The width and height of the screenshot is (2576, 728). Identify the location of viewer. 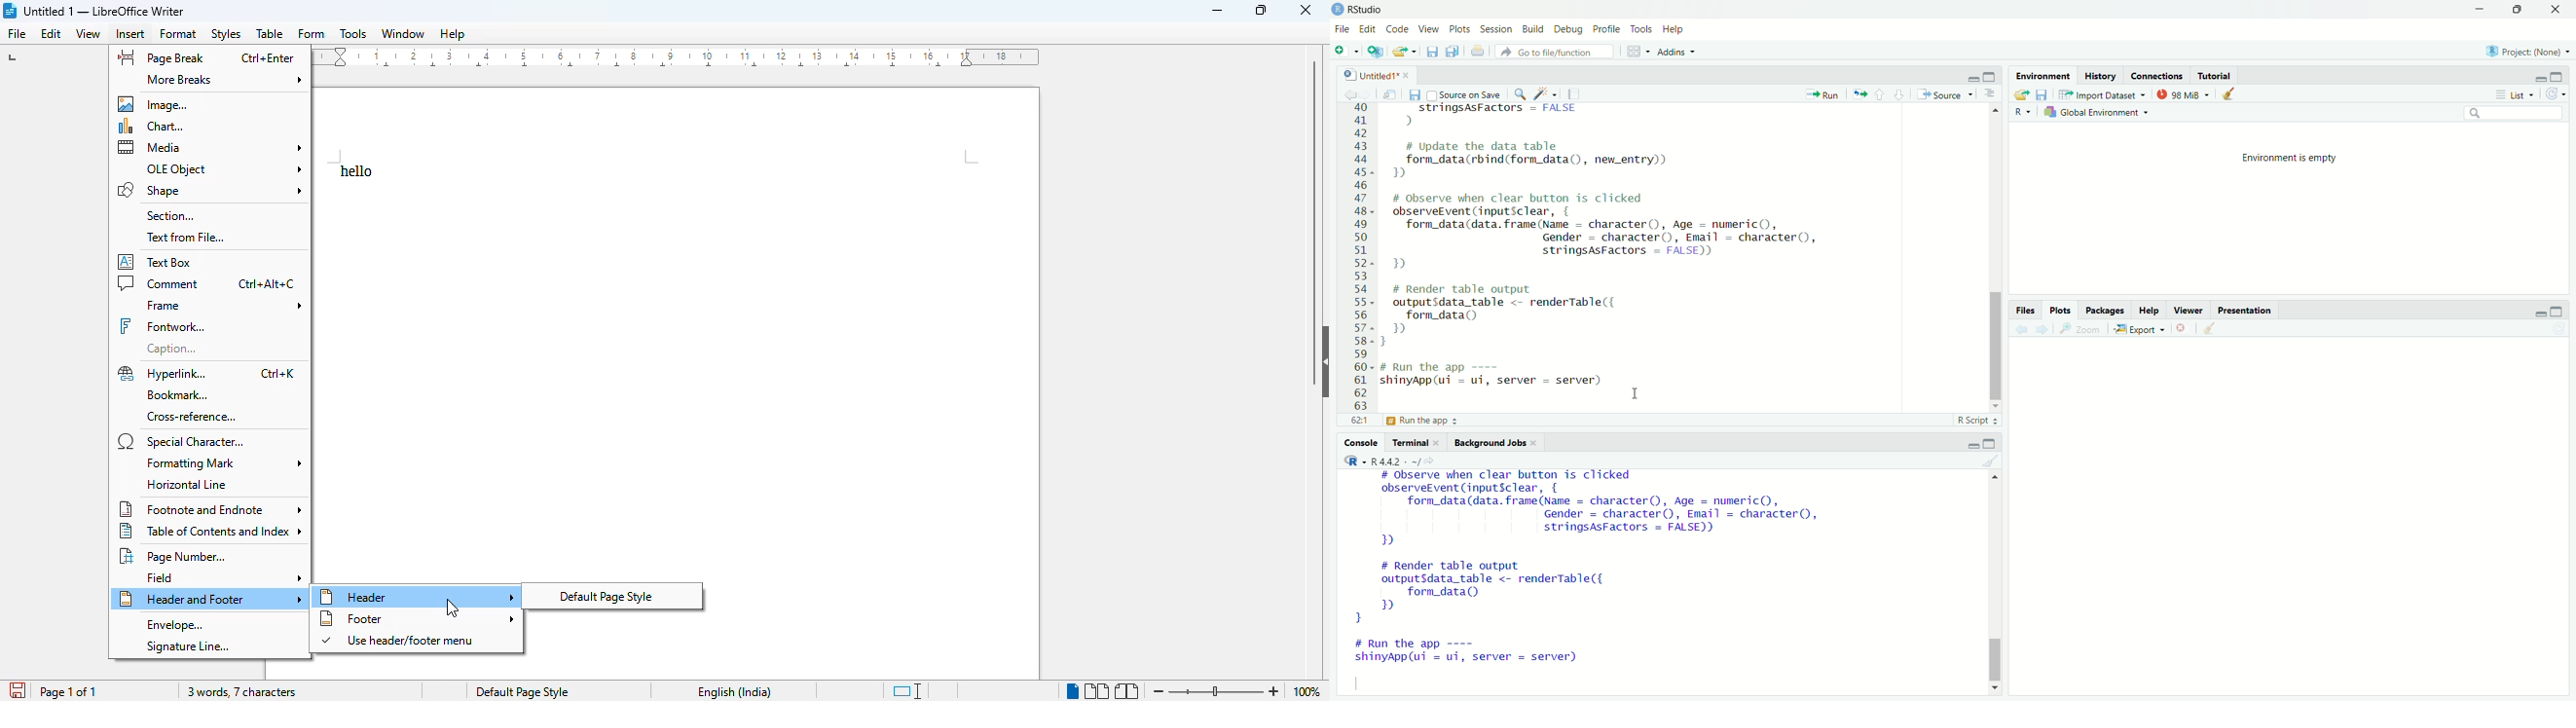
(2188, 312).